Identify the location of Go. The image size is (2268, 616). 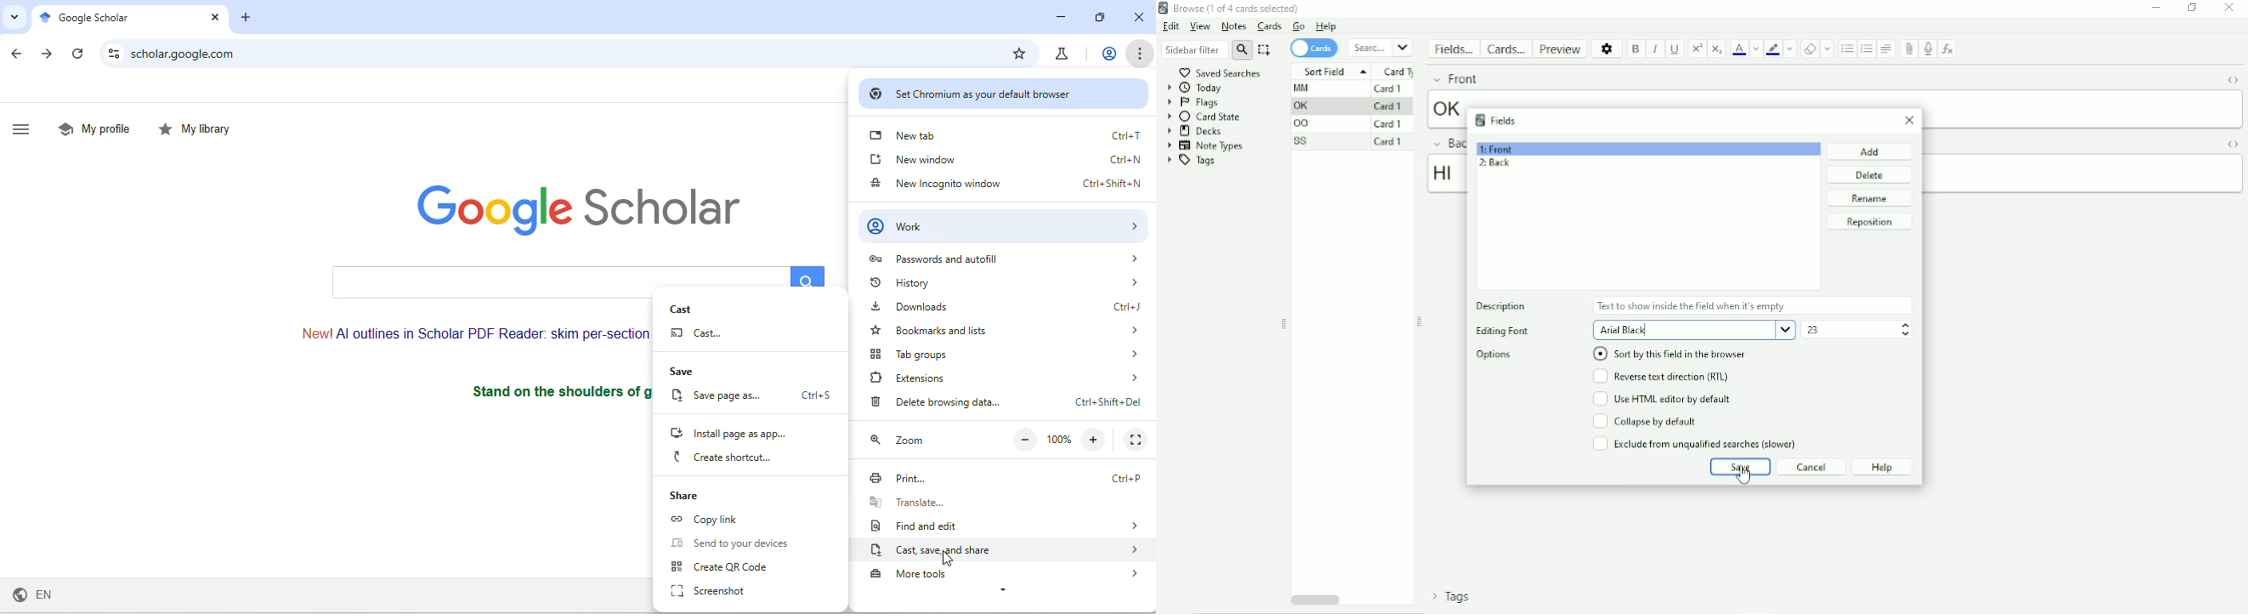
(1299, 26).